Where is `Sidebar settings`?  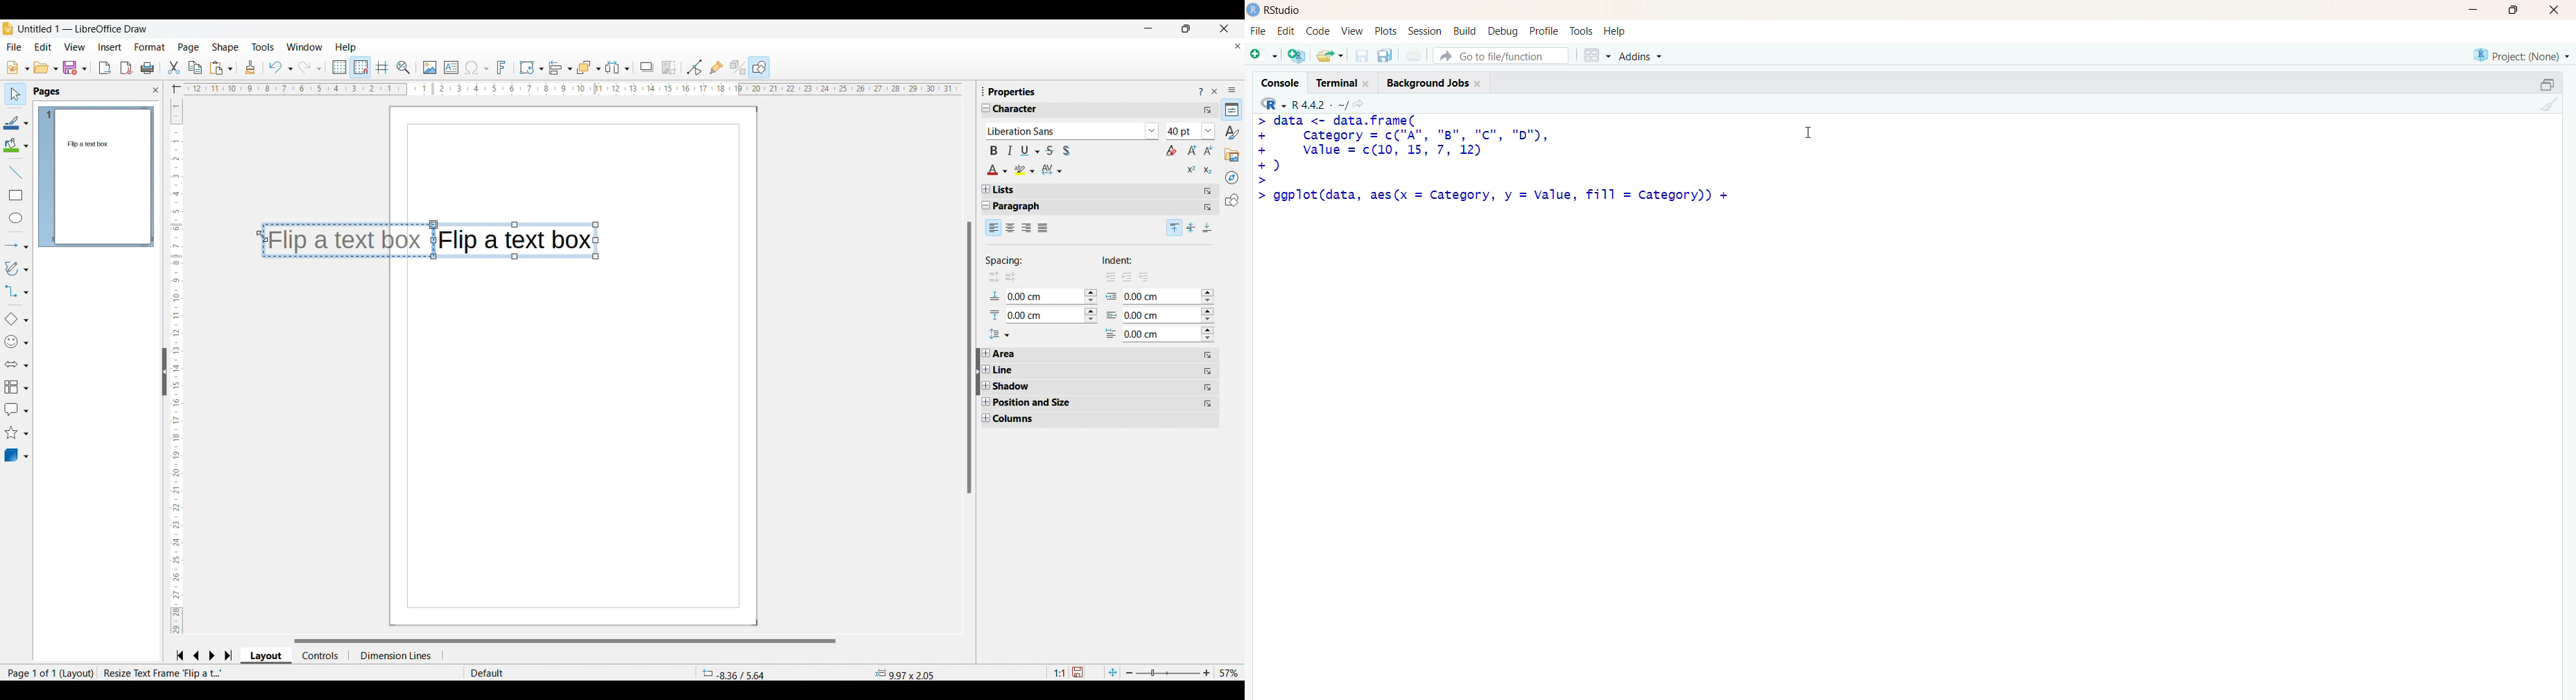 Sidebar settings is located at coordinates (1233, 90).